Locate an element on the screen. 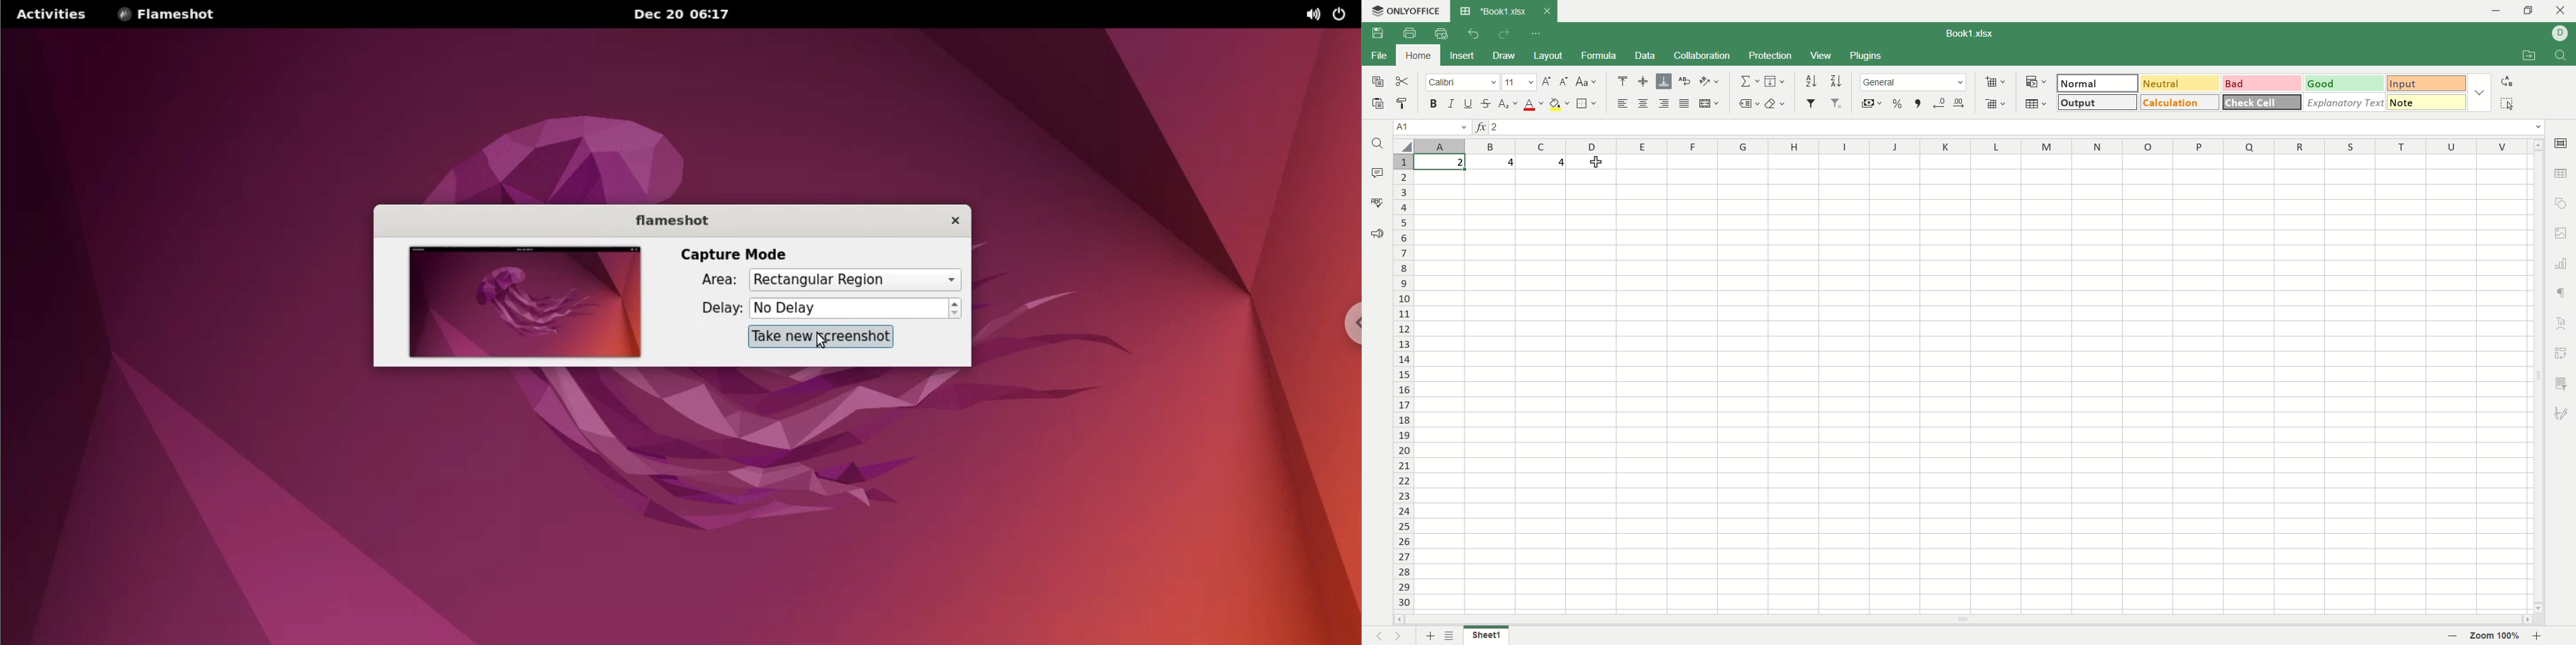  slice settings is located at coordinates (2562, 386).